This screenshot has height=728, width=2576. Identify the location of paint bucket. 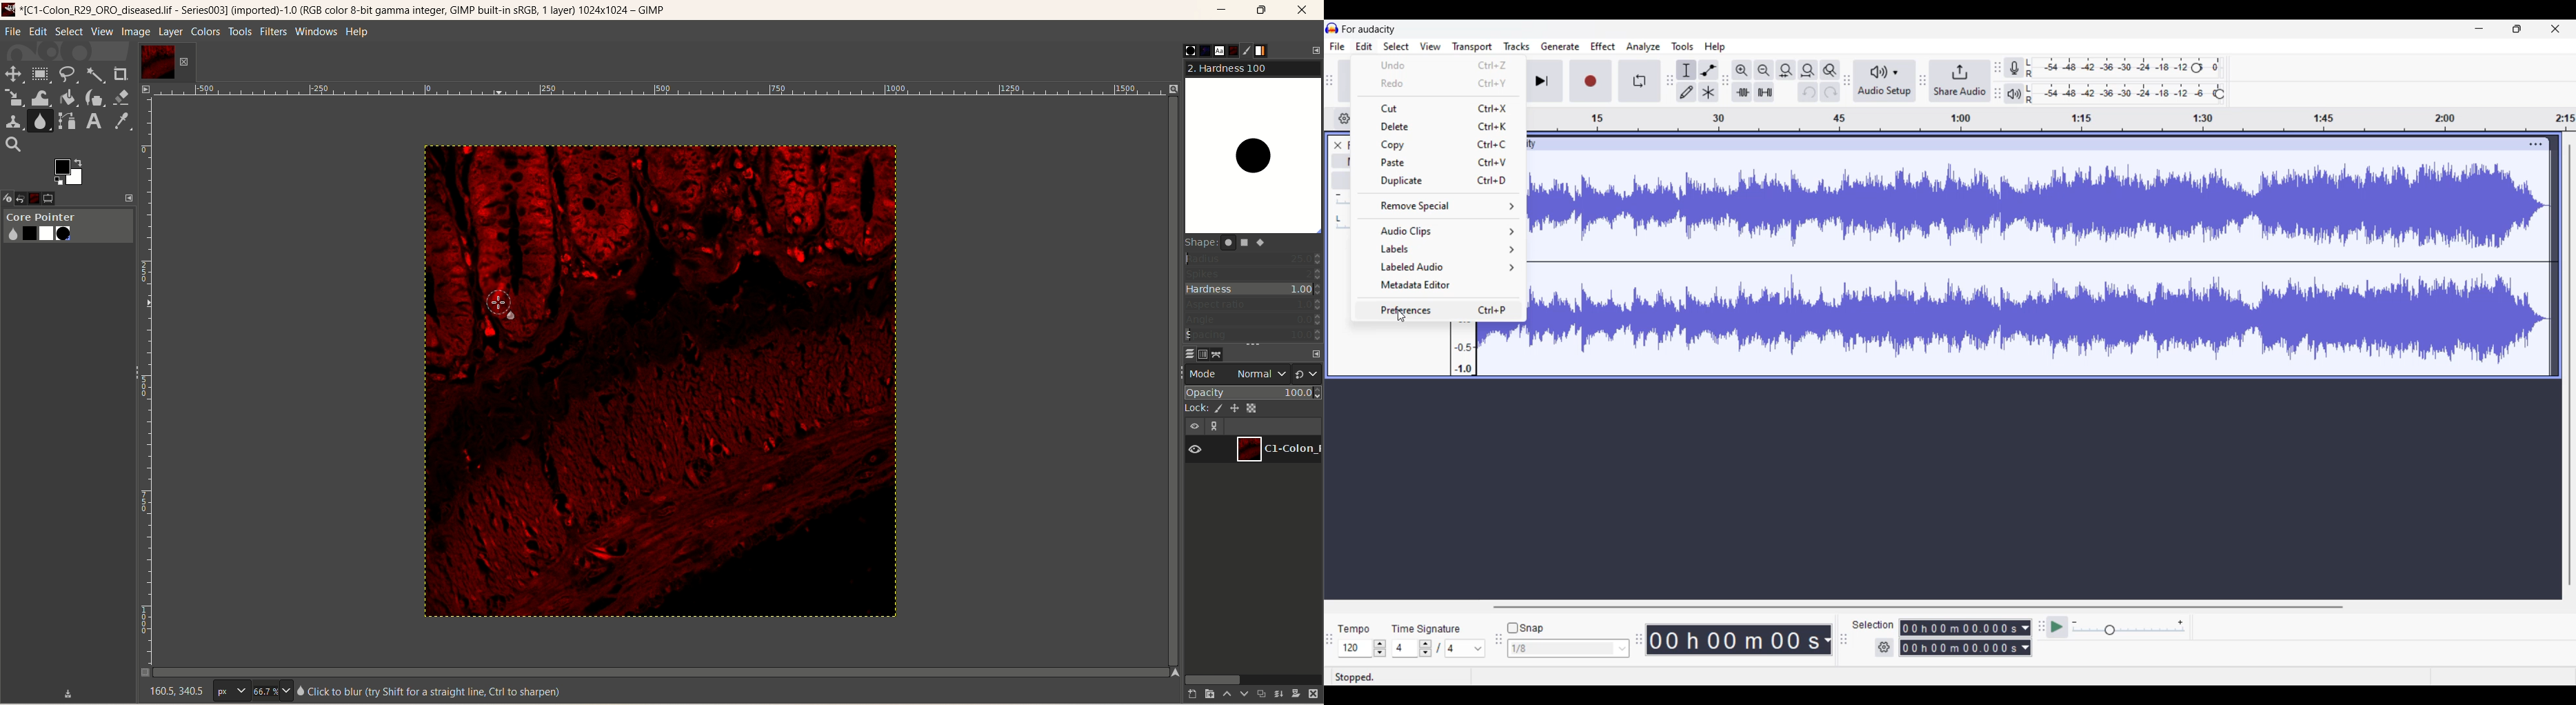
(69, 97).